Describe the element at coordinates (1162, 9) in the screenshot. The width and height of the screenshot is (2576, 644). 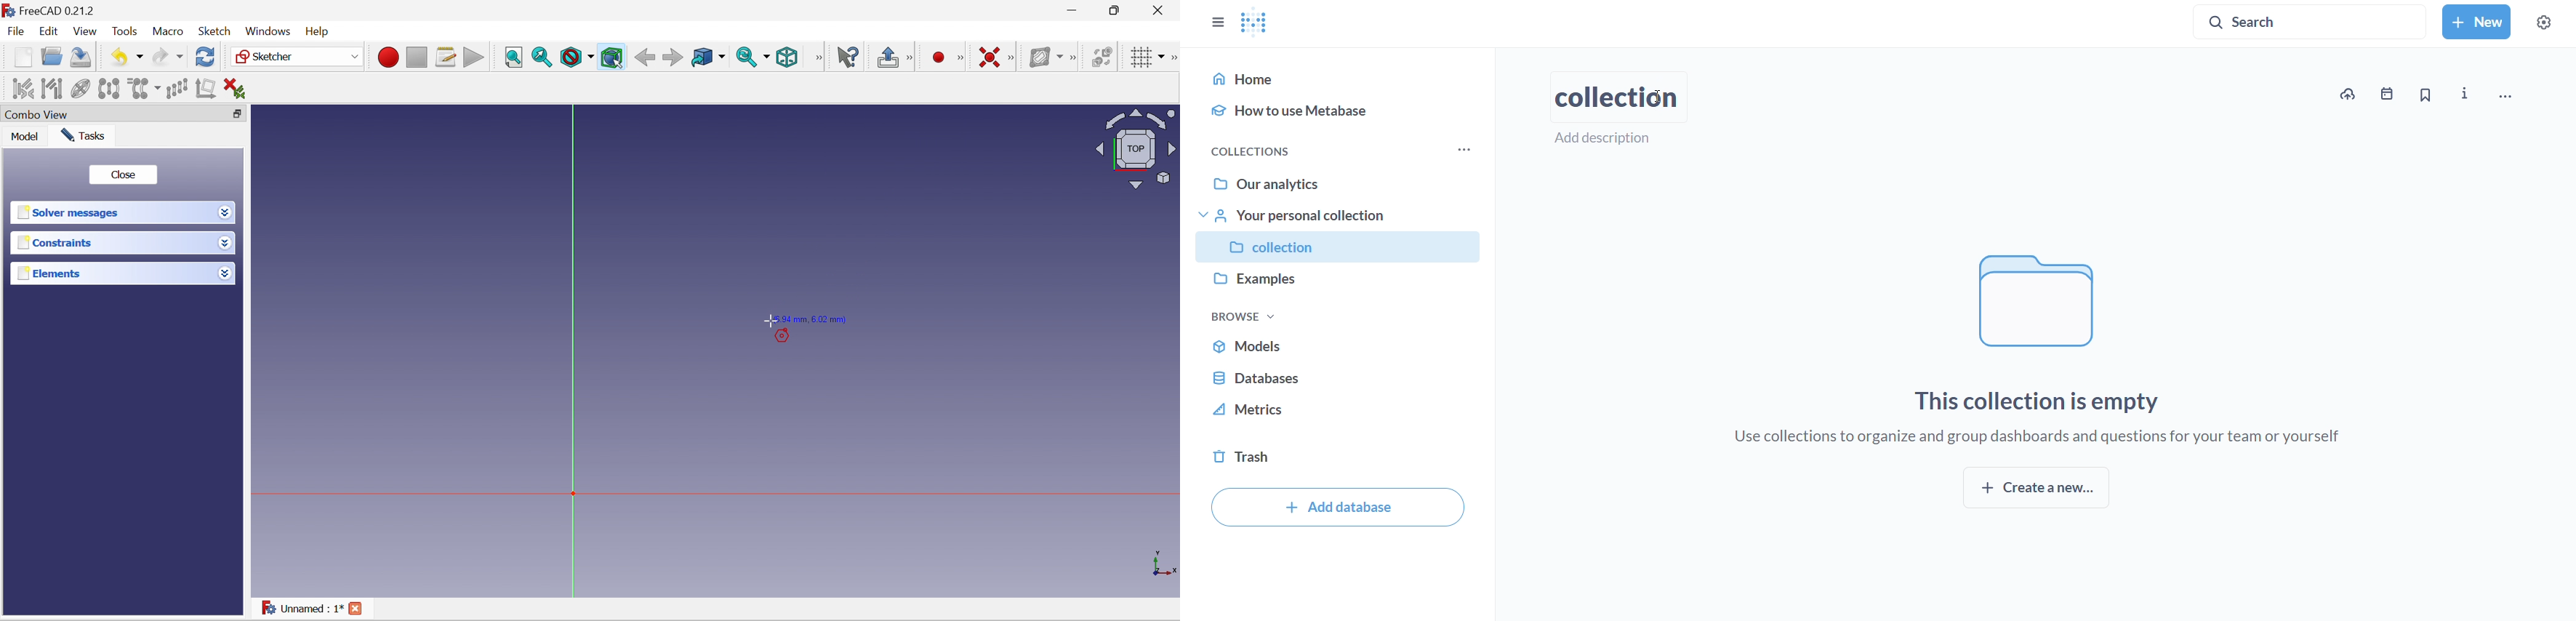
I see `Close` at that location.